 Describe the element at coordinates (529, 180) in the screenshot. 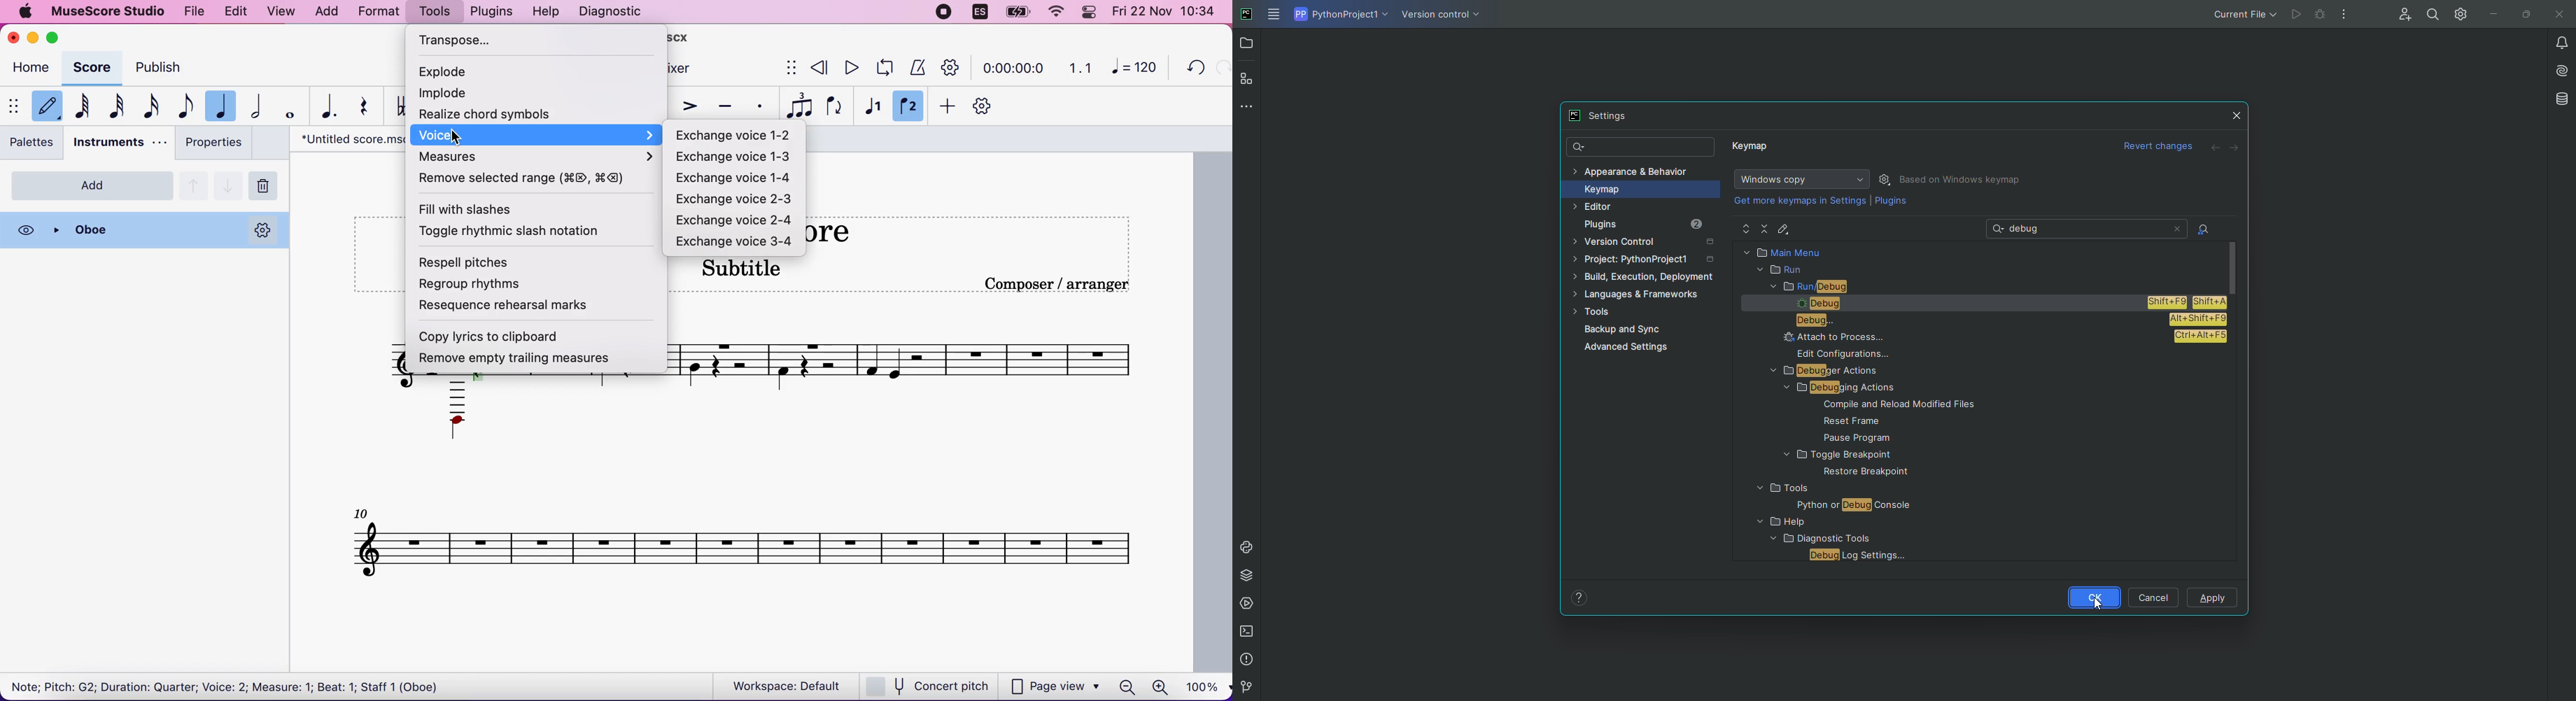

I see `remove selected range` at that location.